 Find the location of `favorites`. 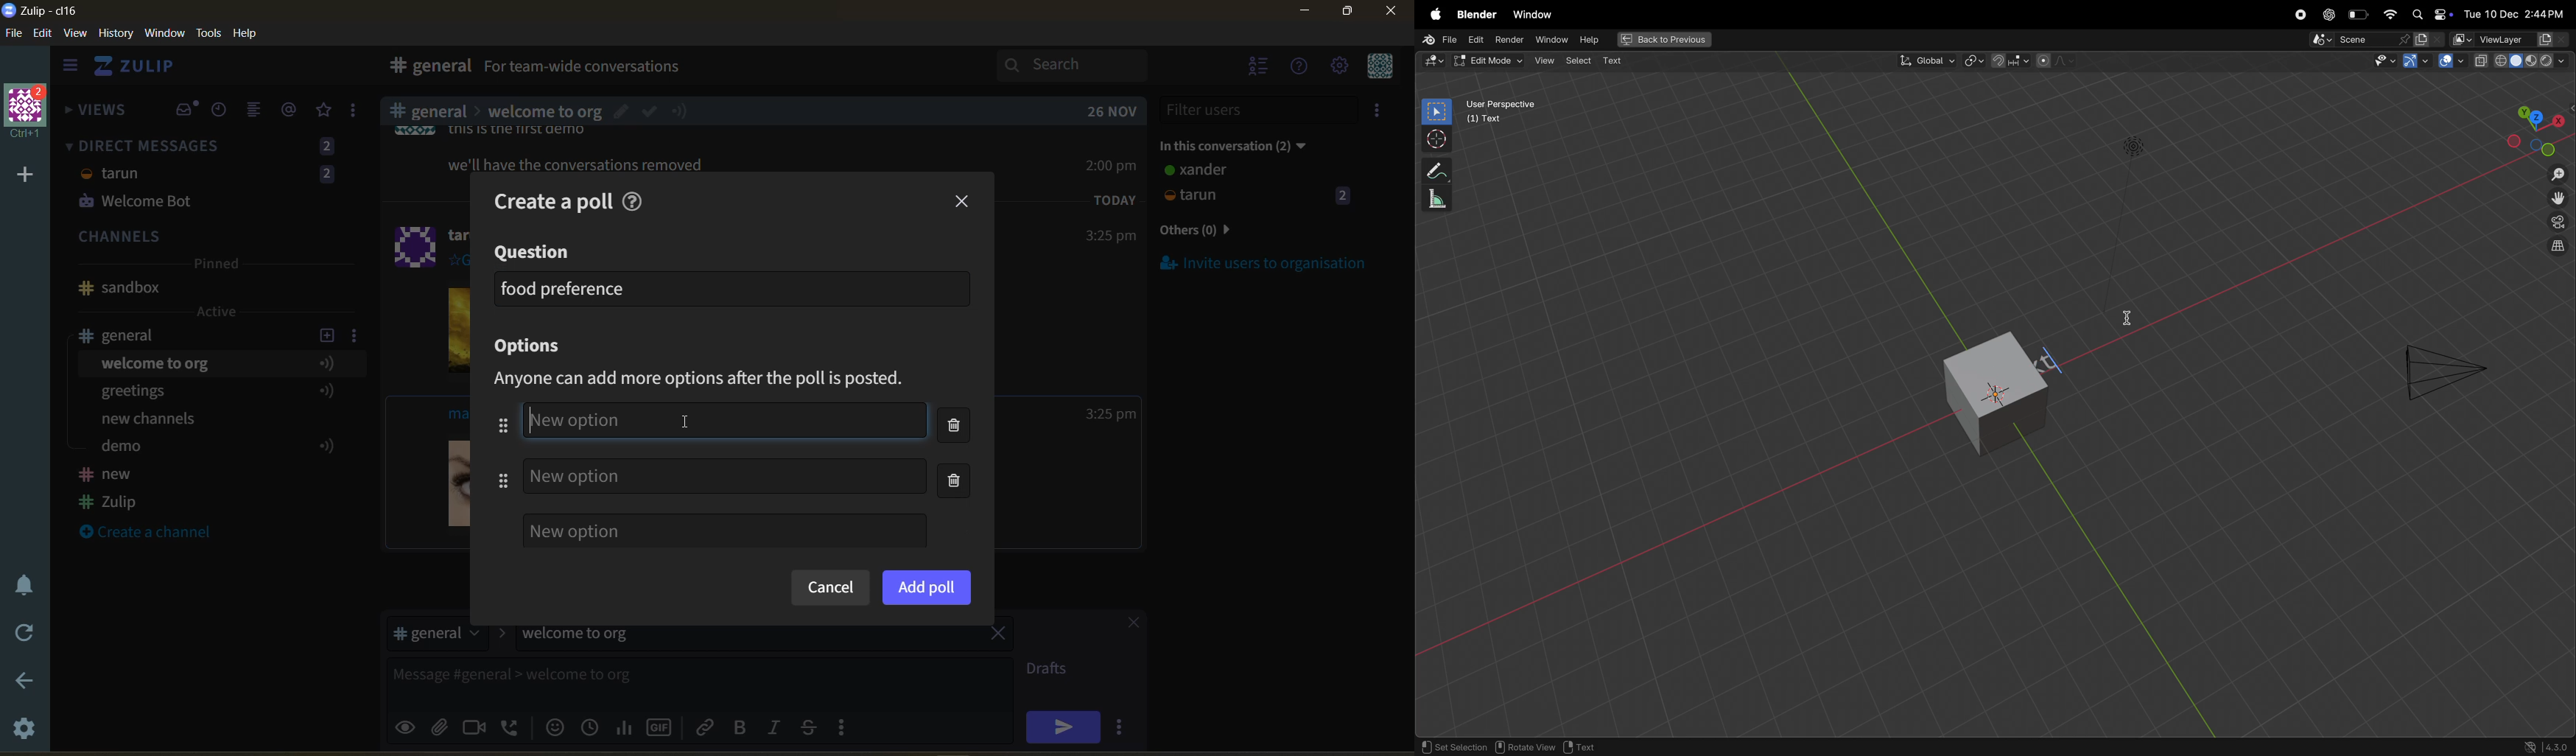

favorites is located at coordinates (325, 111).